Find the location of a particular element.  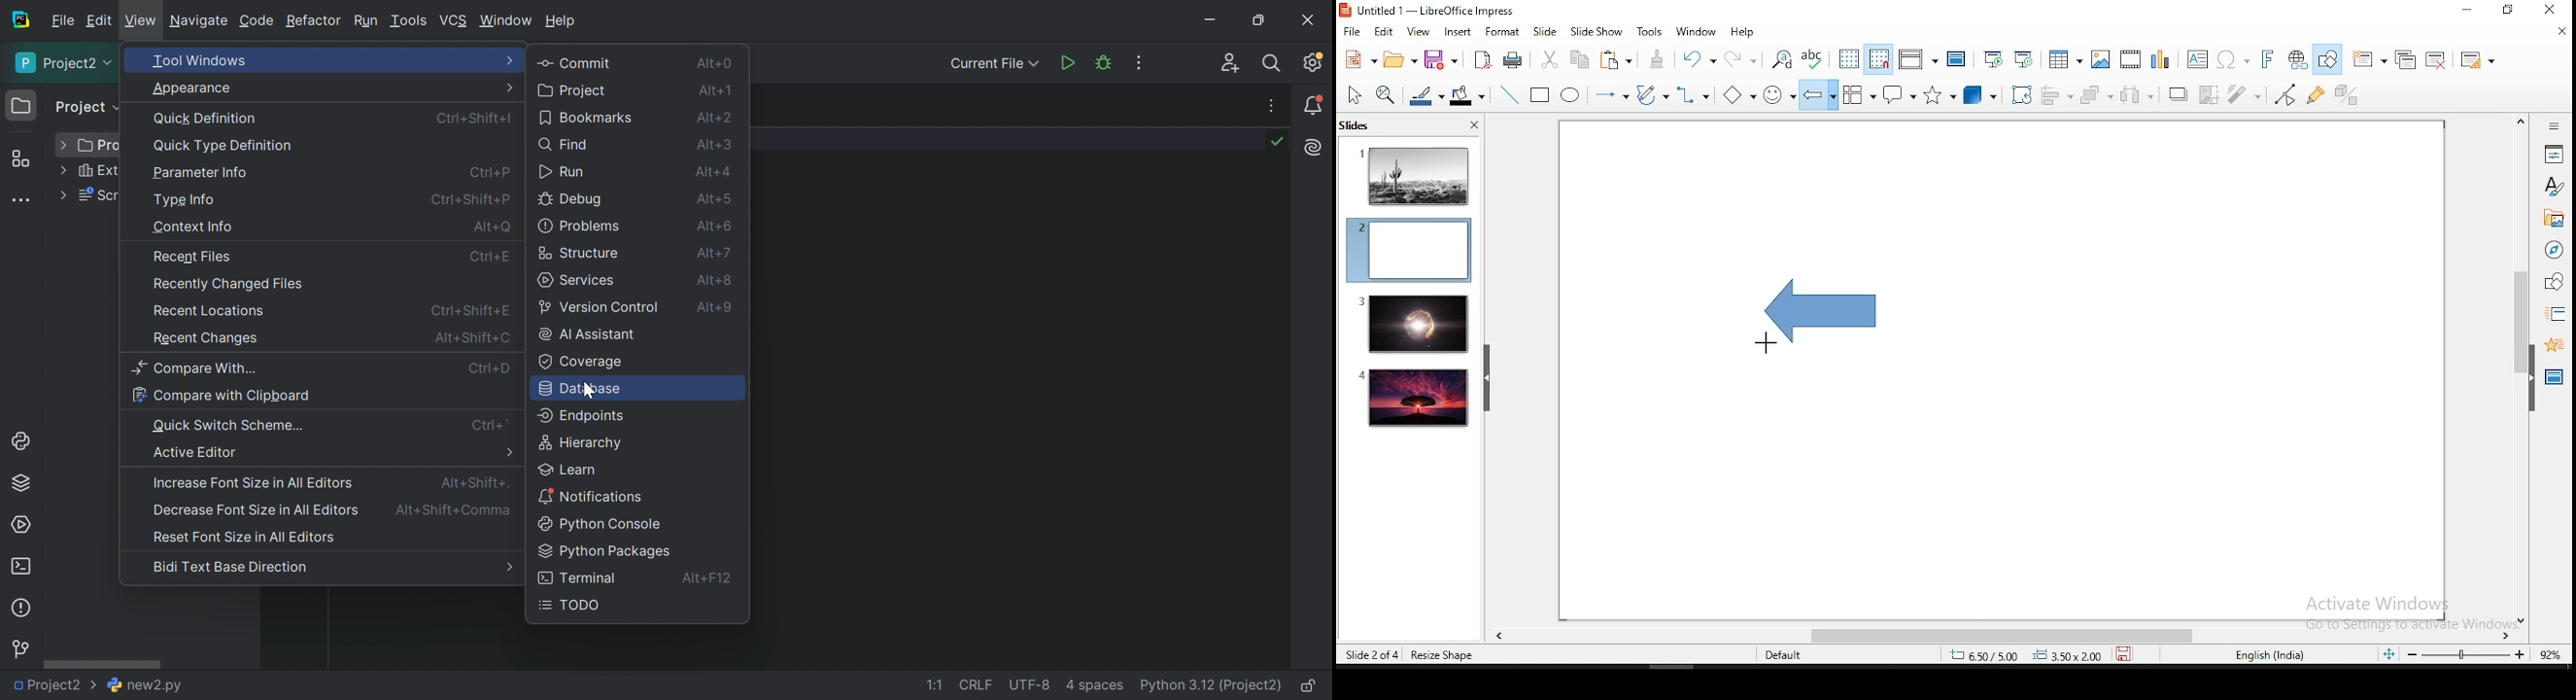

Reset font base in all editors is located at coordinates (246, 537).